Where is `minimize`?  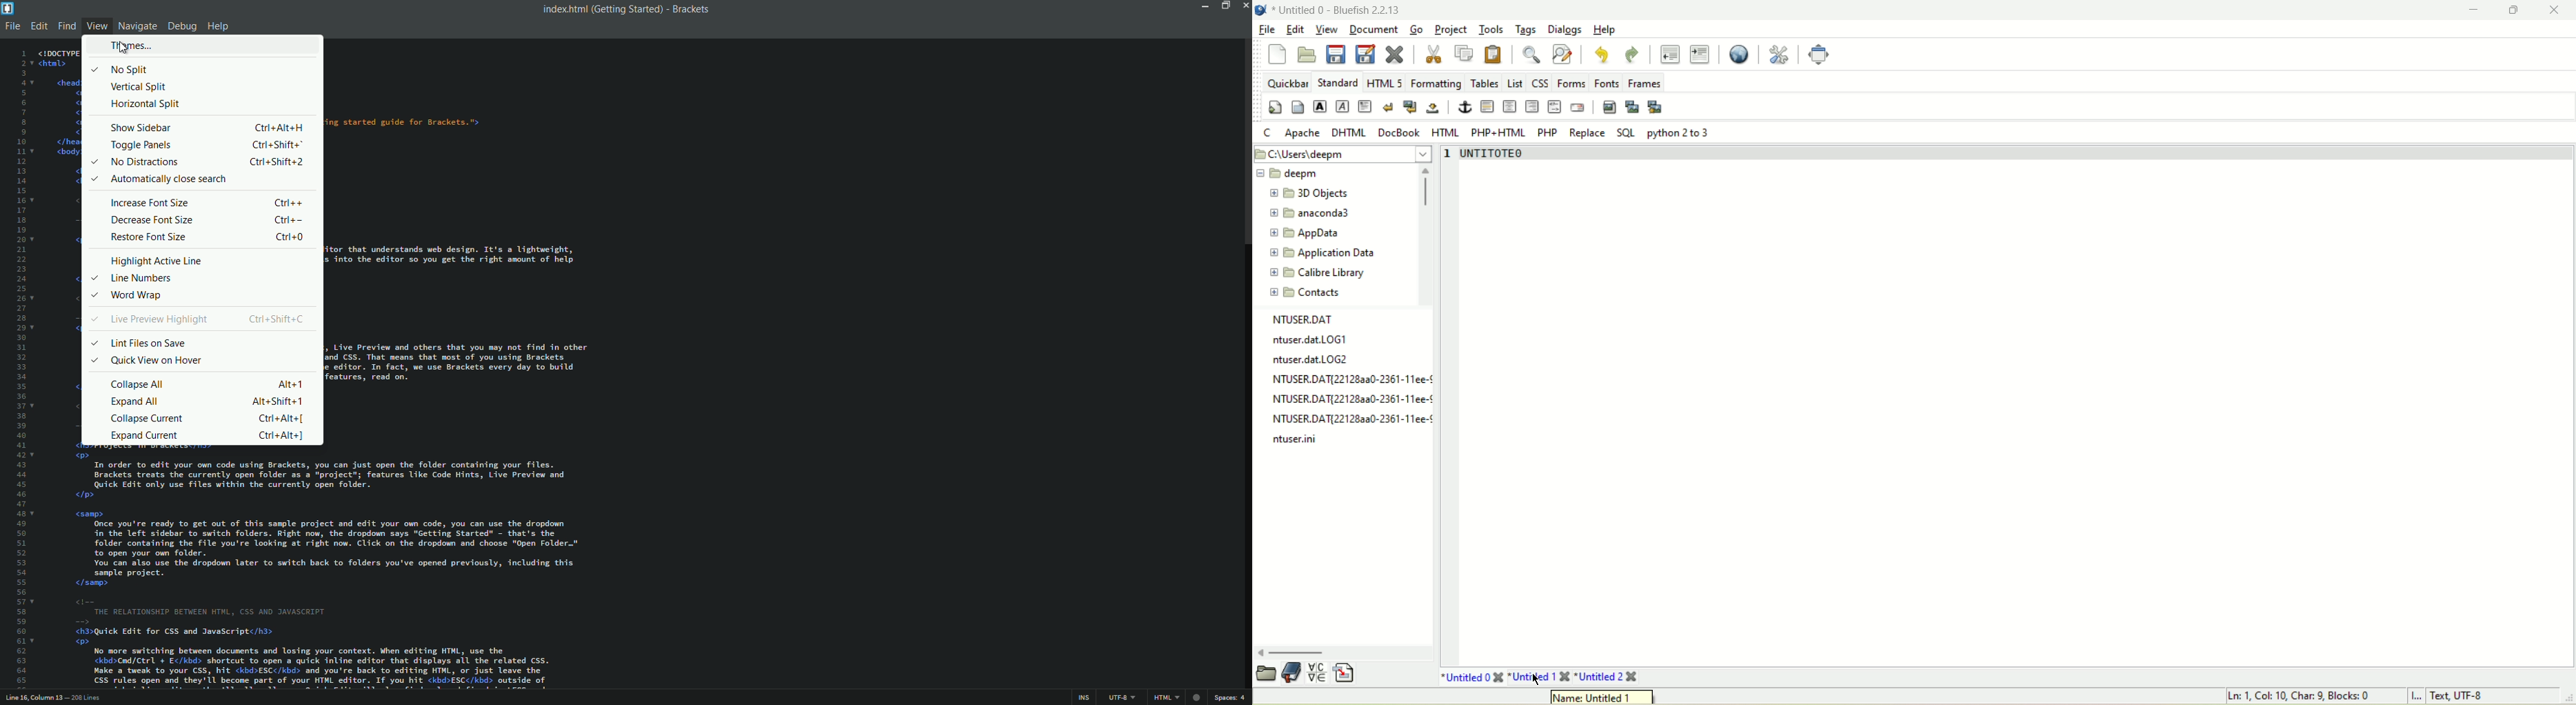
minimize is located at coordinates (2475, 8).